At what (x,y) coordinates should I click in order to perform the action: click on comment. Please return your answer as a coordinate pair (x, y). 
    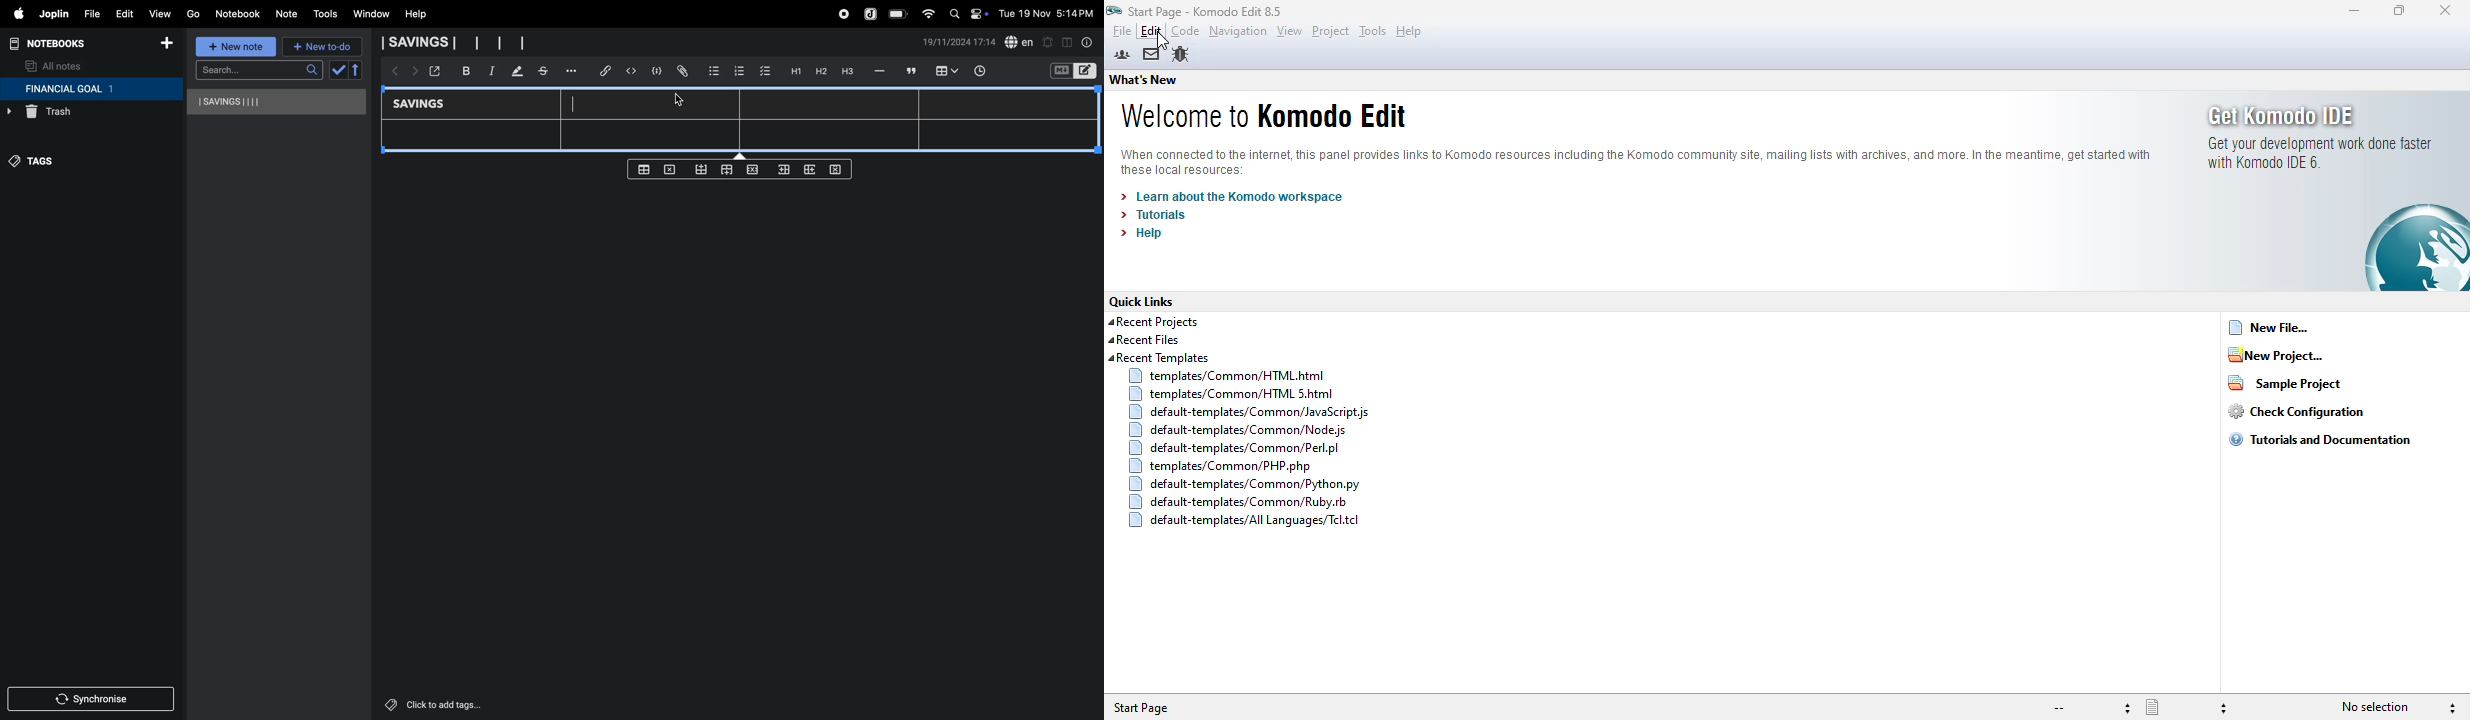
    Looking at the image, I should click on (910, 70).